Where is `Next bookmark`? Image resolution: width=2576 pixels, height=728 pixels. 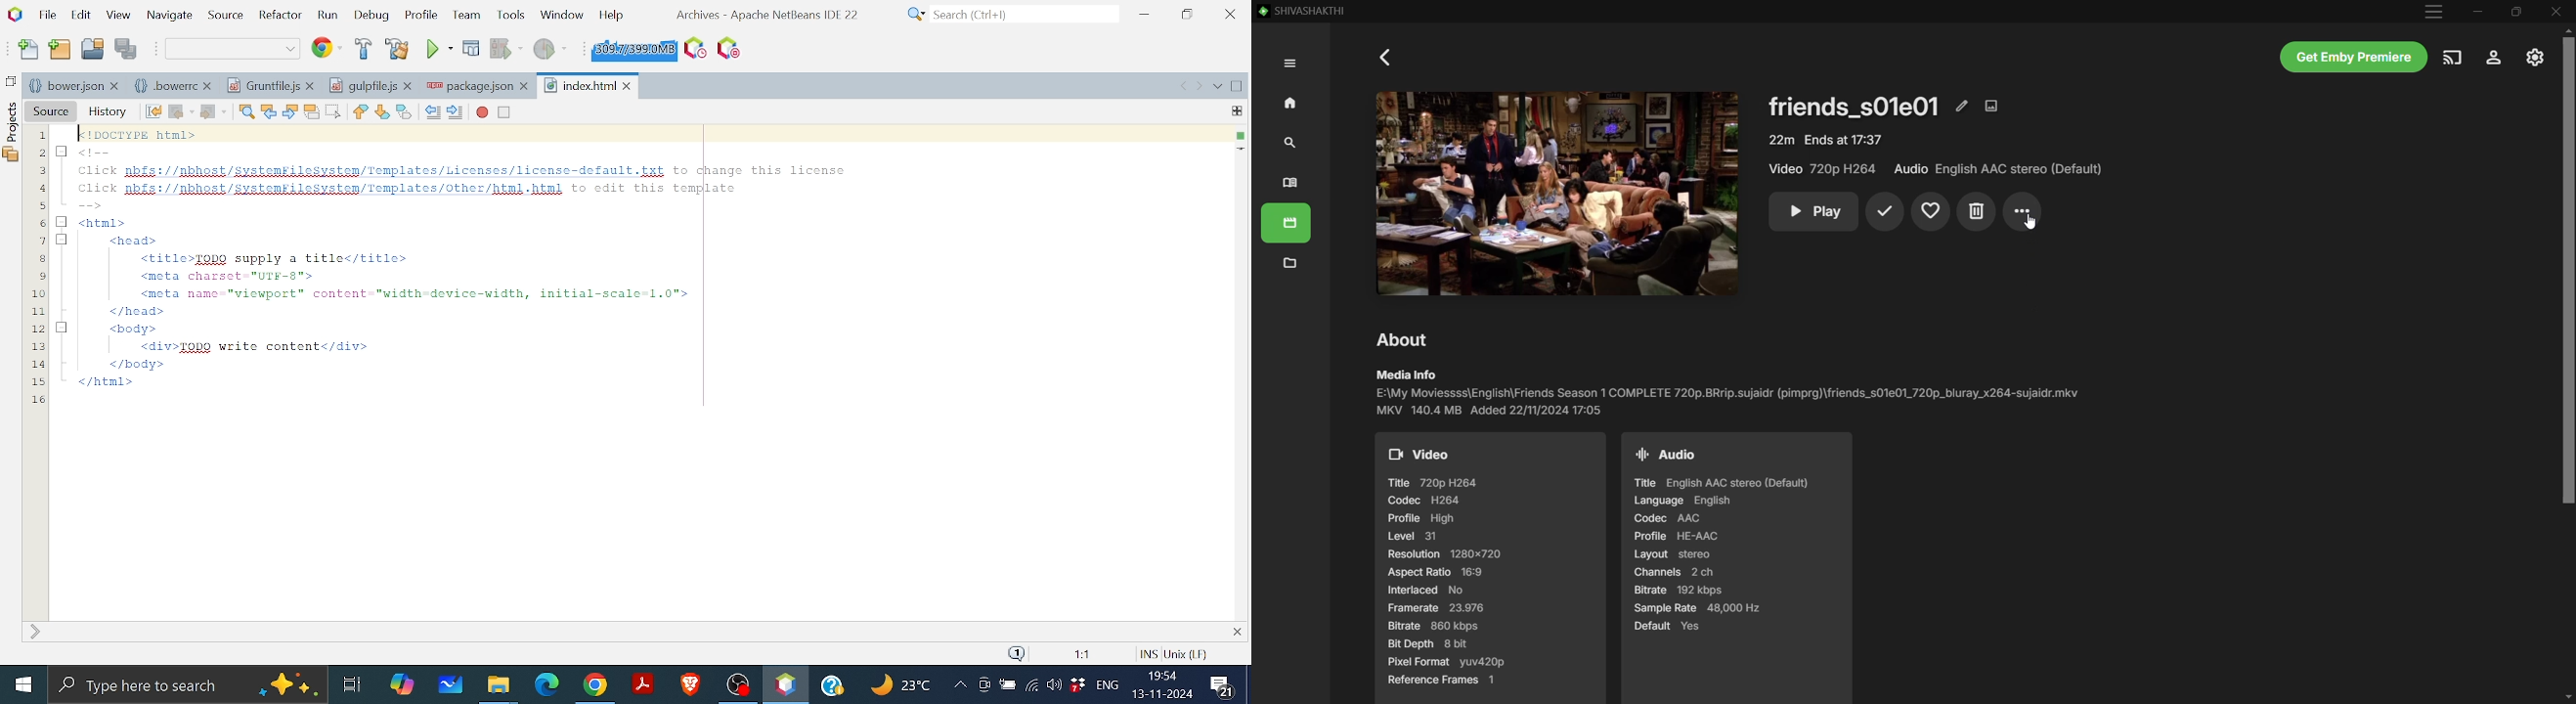
Next bookmark is located at coordinates (381, 111).